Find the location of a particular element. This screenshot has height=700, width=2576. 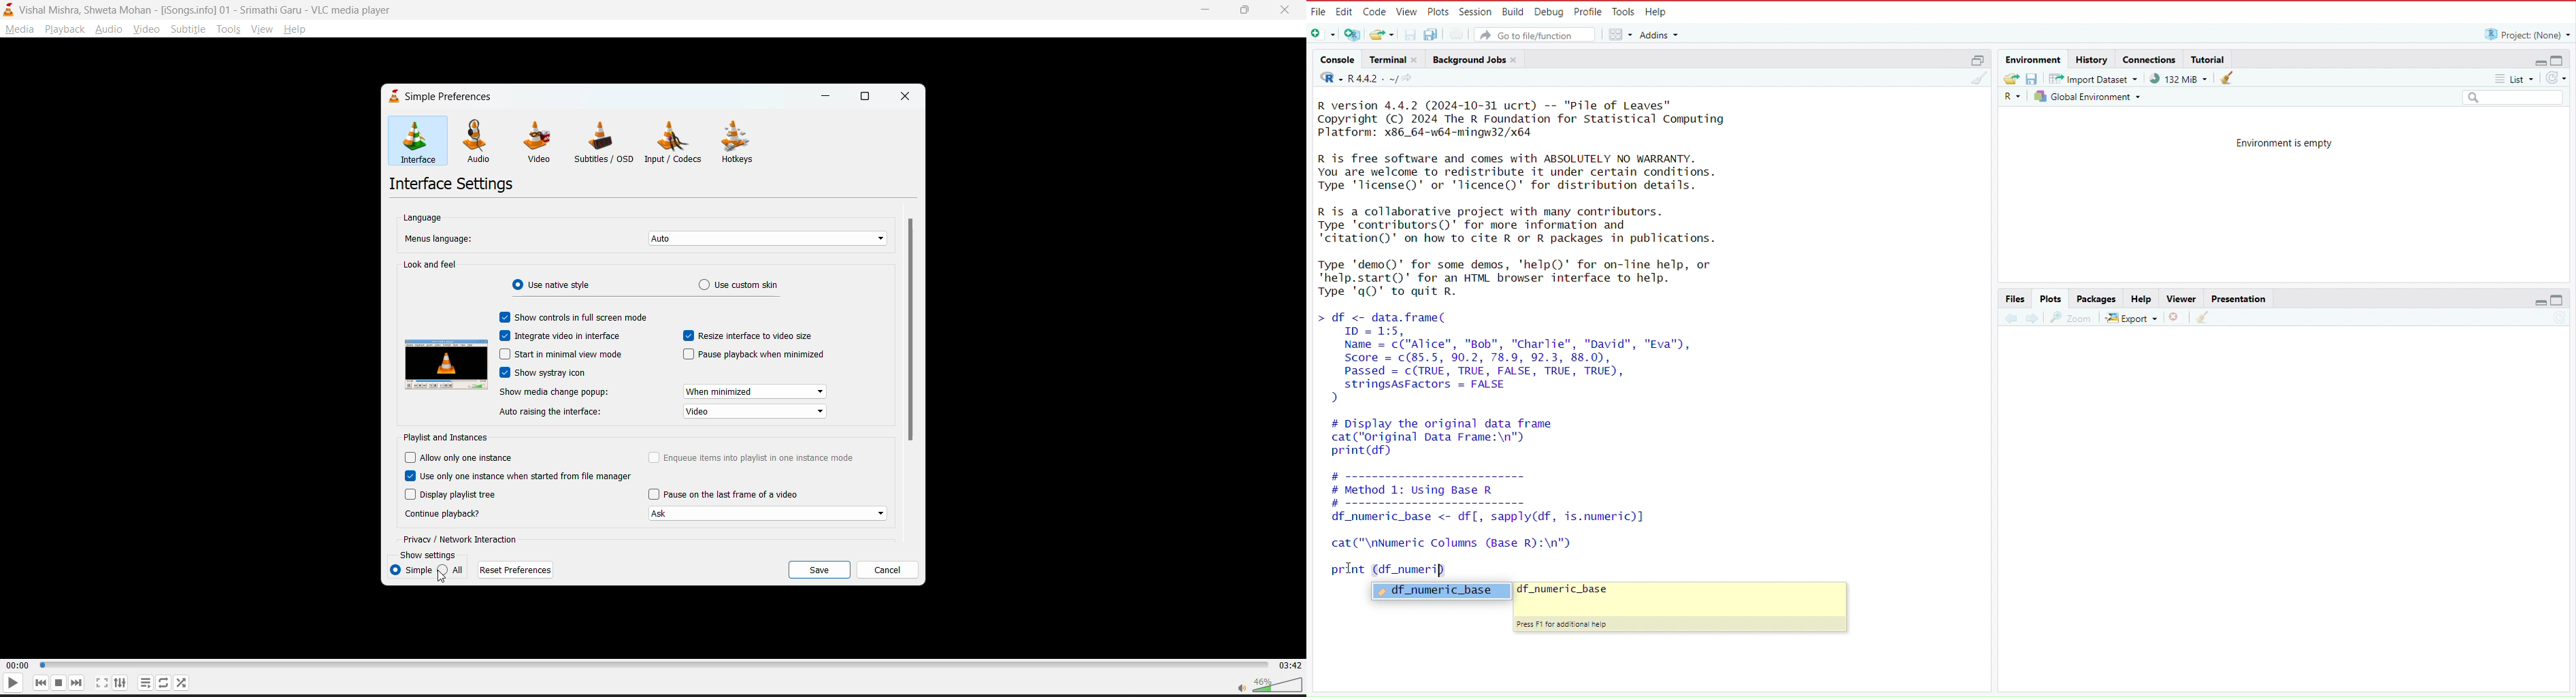

playlist is located at coordinates (143, 681).